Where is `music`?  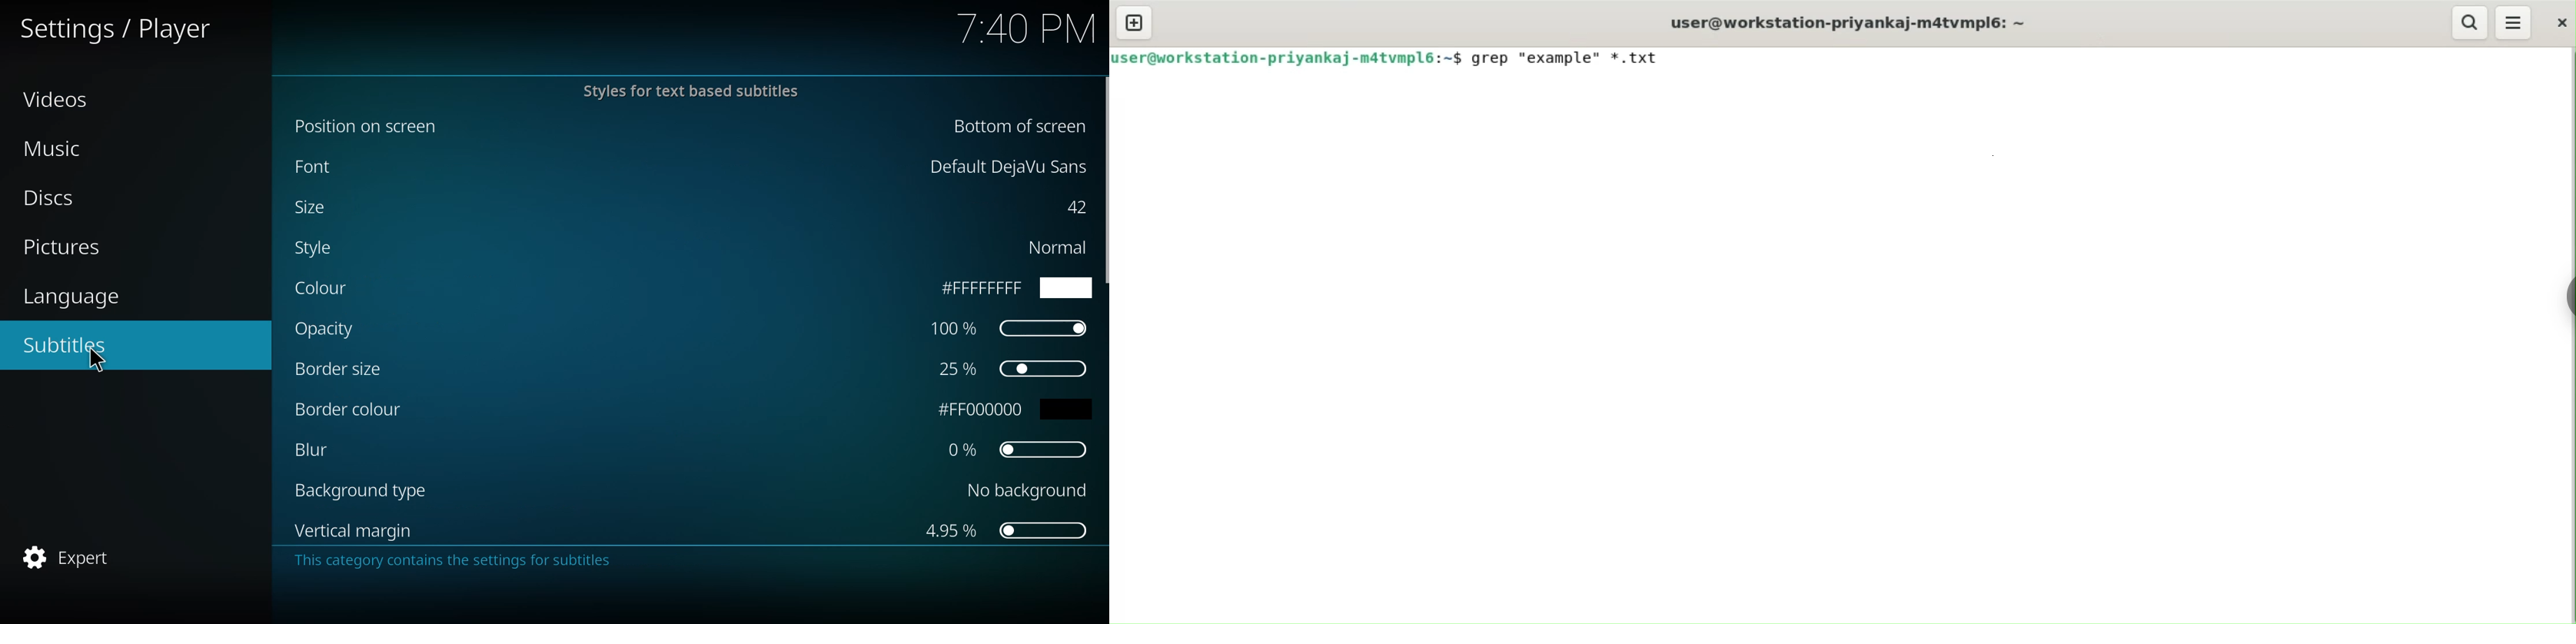 music is located at coordinates (58, 149).